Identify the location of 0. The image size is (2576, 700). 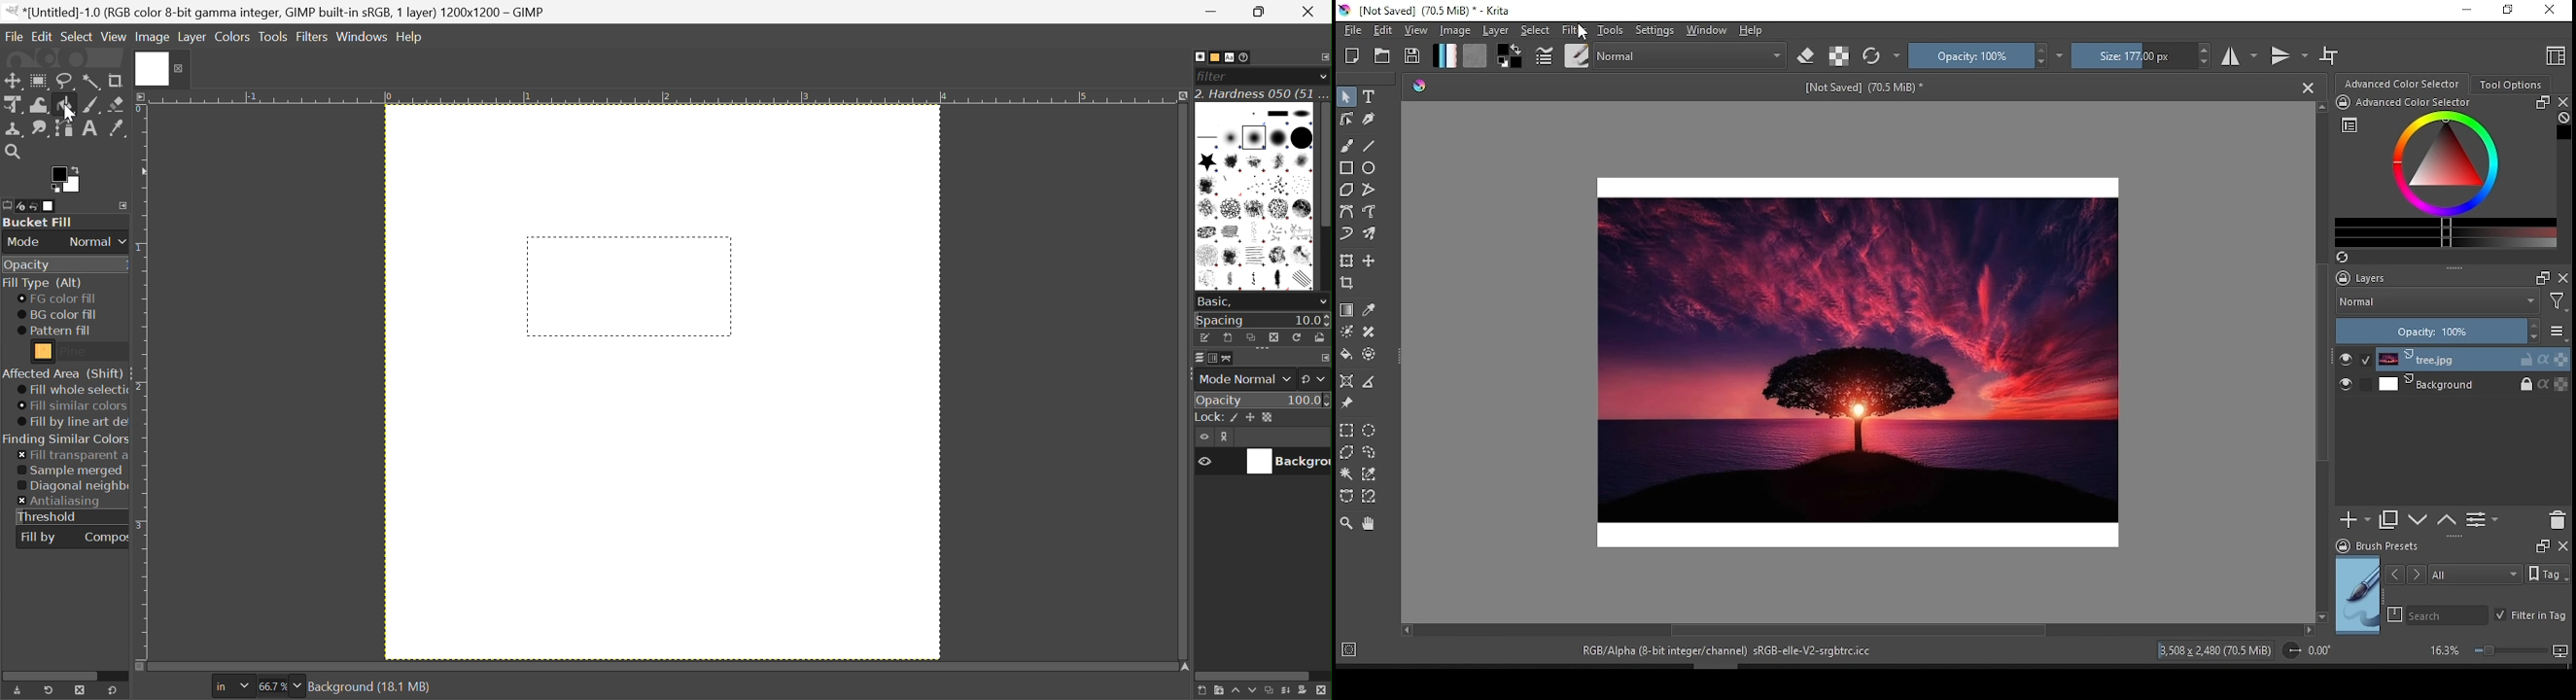
(387, 98).